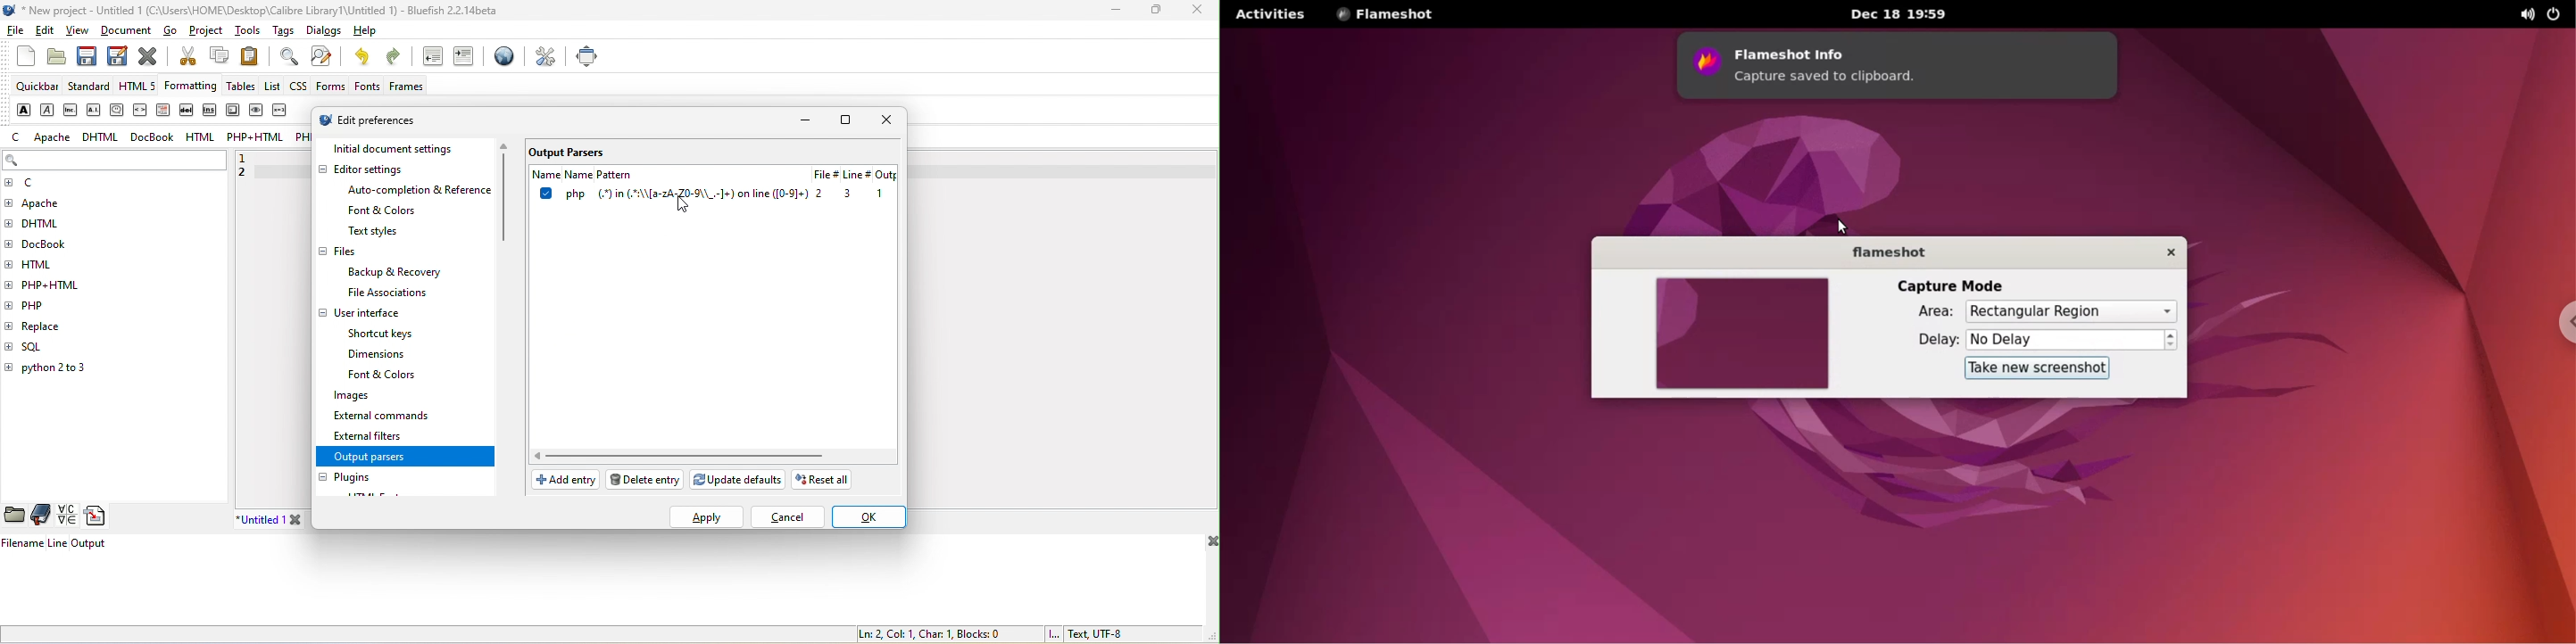 The width and height of the screenshot is (2576, 644). I want to click on tags, so click(283, 30).